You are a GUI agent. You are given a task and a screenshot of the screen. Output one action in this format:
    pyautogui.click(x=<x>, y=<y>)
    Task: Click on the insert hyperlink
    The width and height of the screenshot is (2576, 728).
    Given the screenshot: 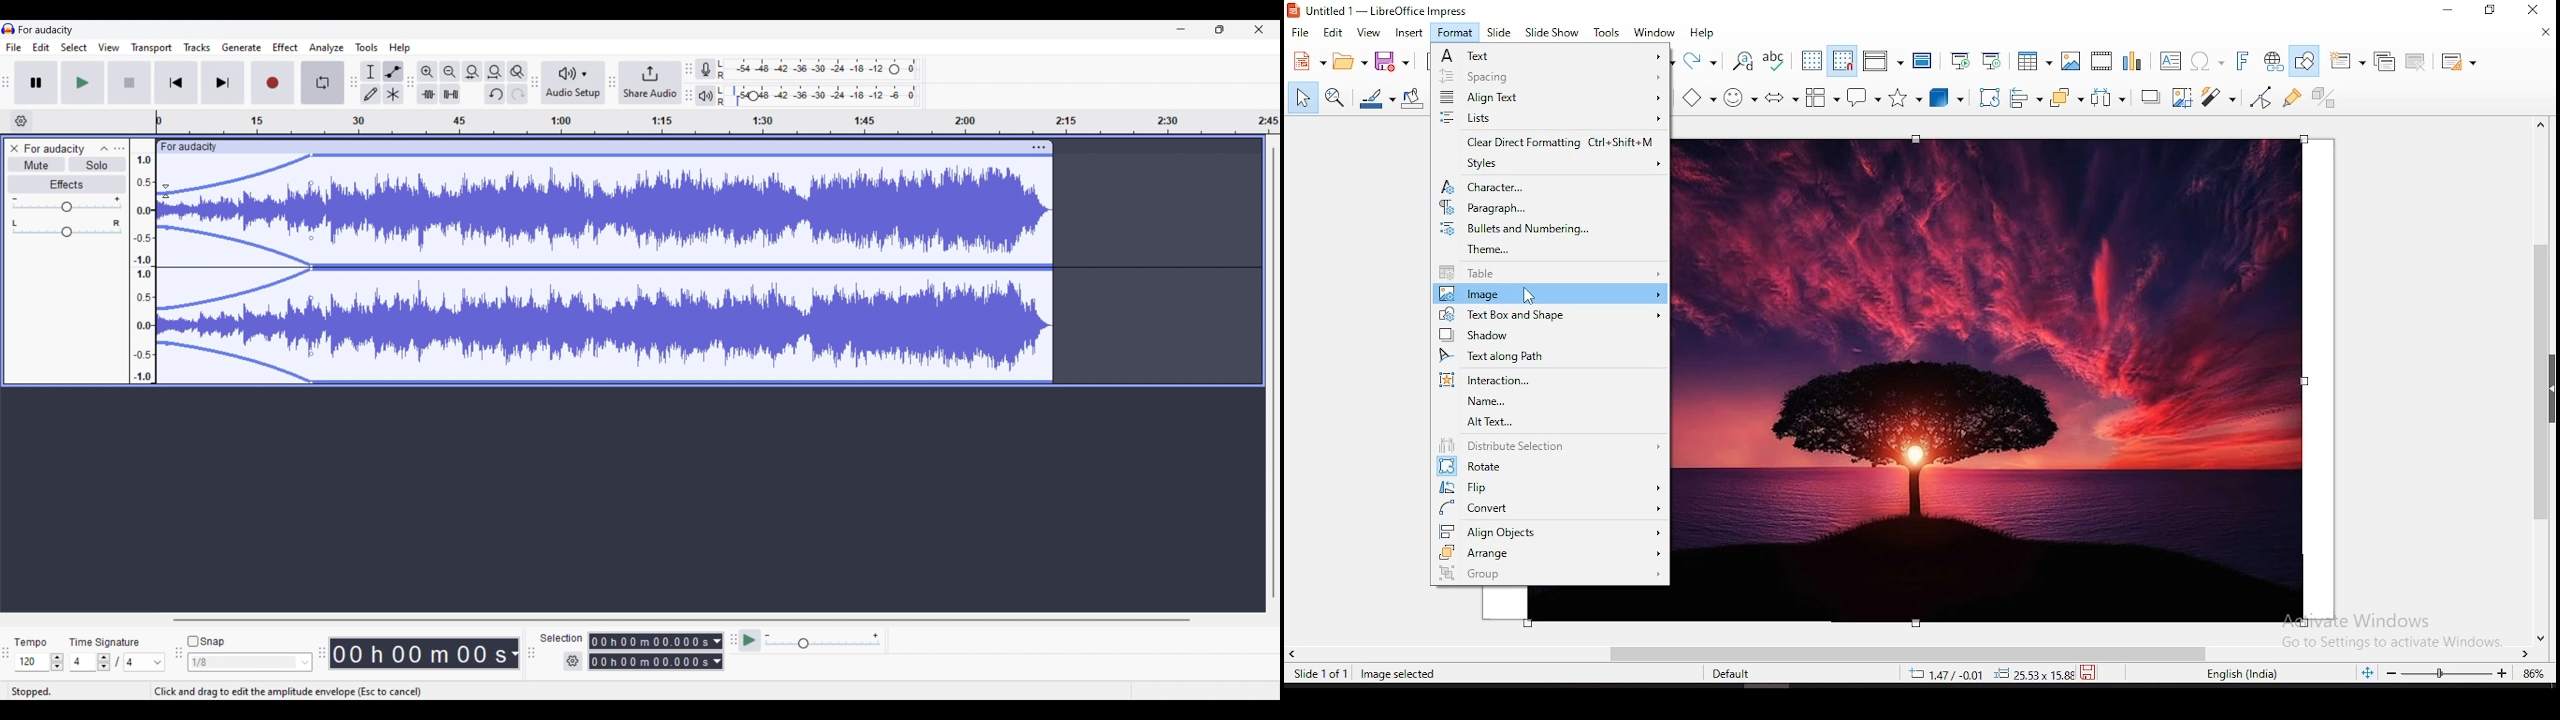 What is the action you would take?
    pyautogui.click(x=2276, y=61)
    